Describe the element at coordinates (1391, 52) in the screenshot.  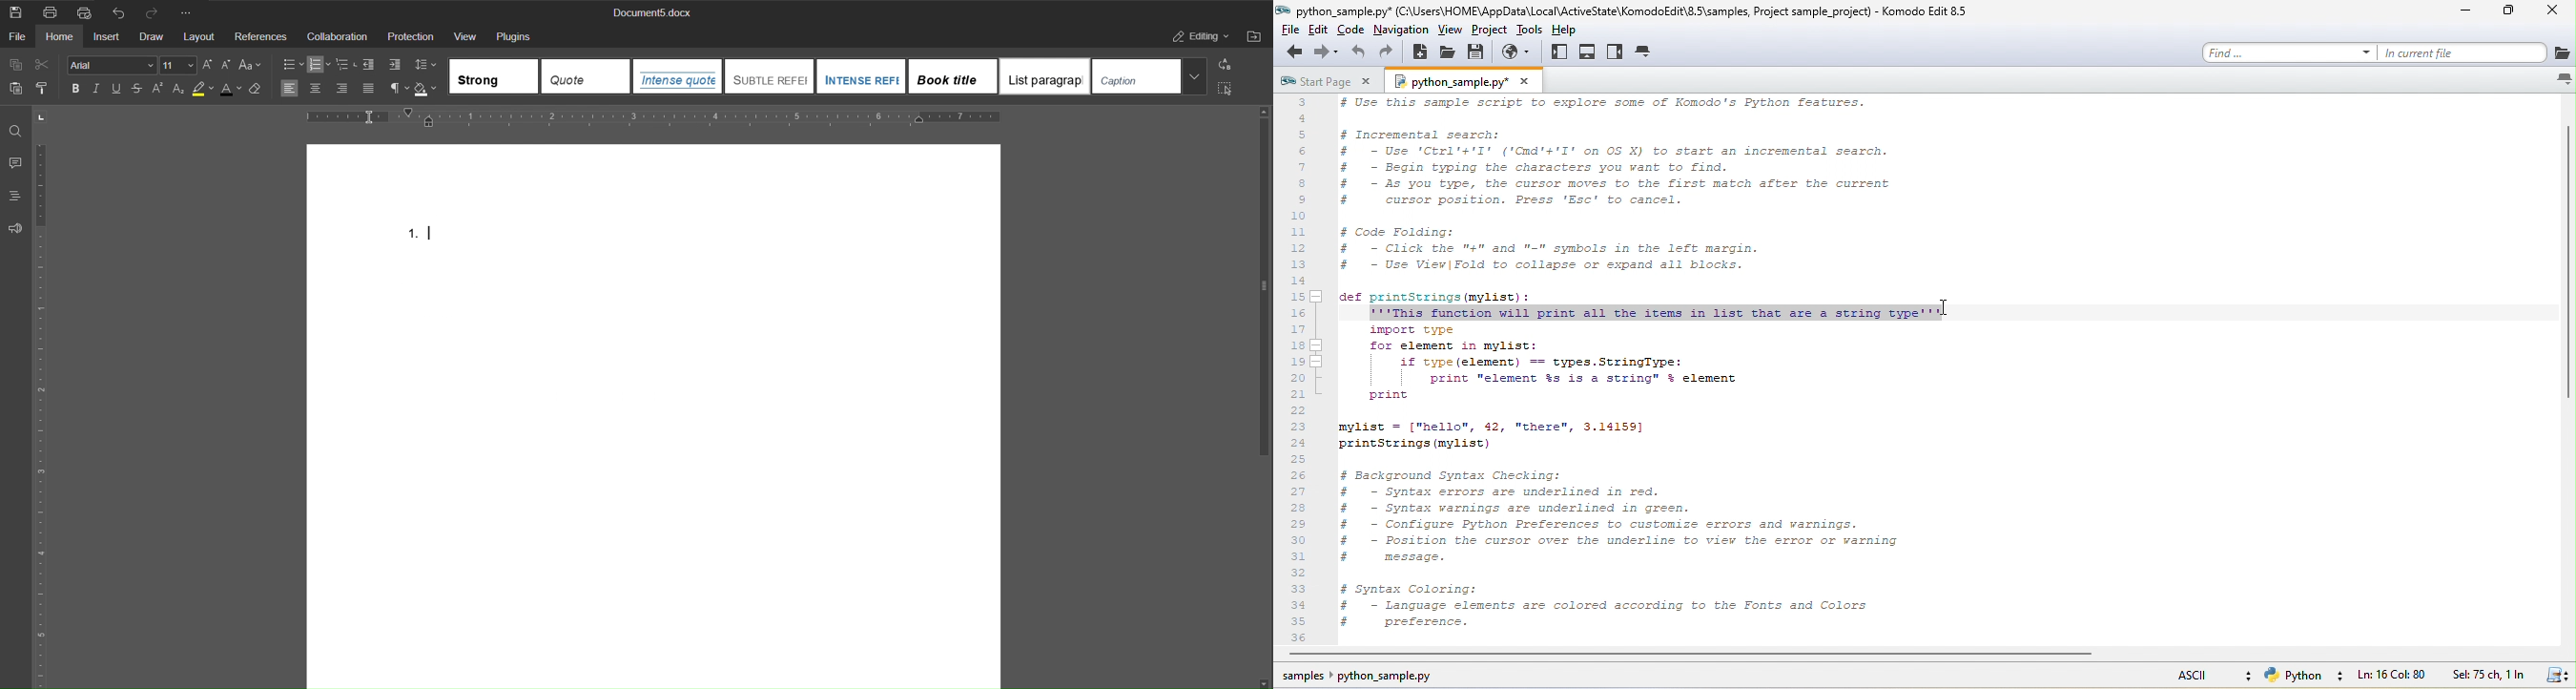
I see `redo` at that location.